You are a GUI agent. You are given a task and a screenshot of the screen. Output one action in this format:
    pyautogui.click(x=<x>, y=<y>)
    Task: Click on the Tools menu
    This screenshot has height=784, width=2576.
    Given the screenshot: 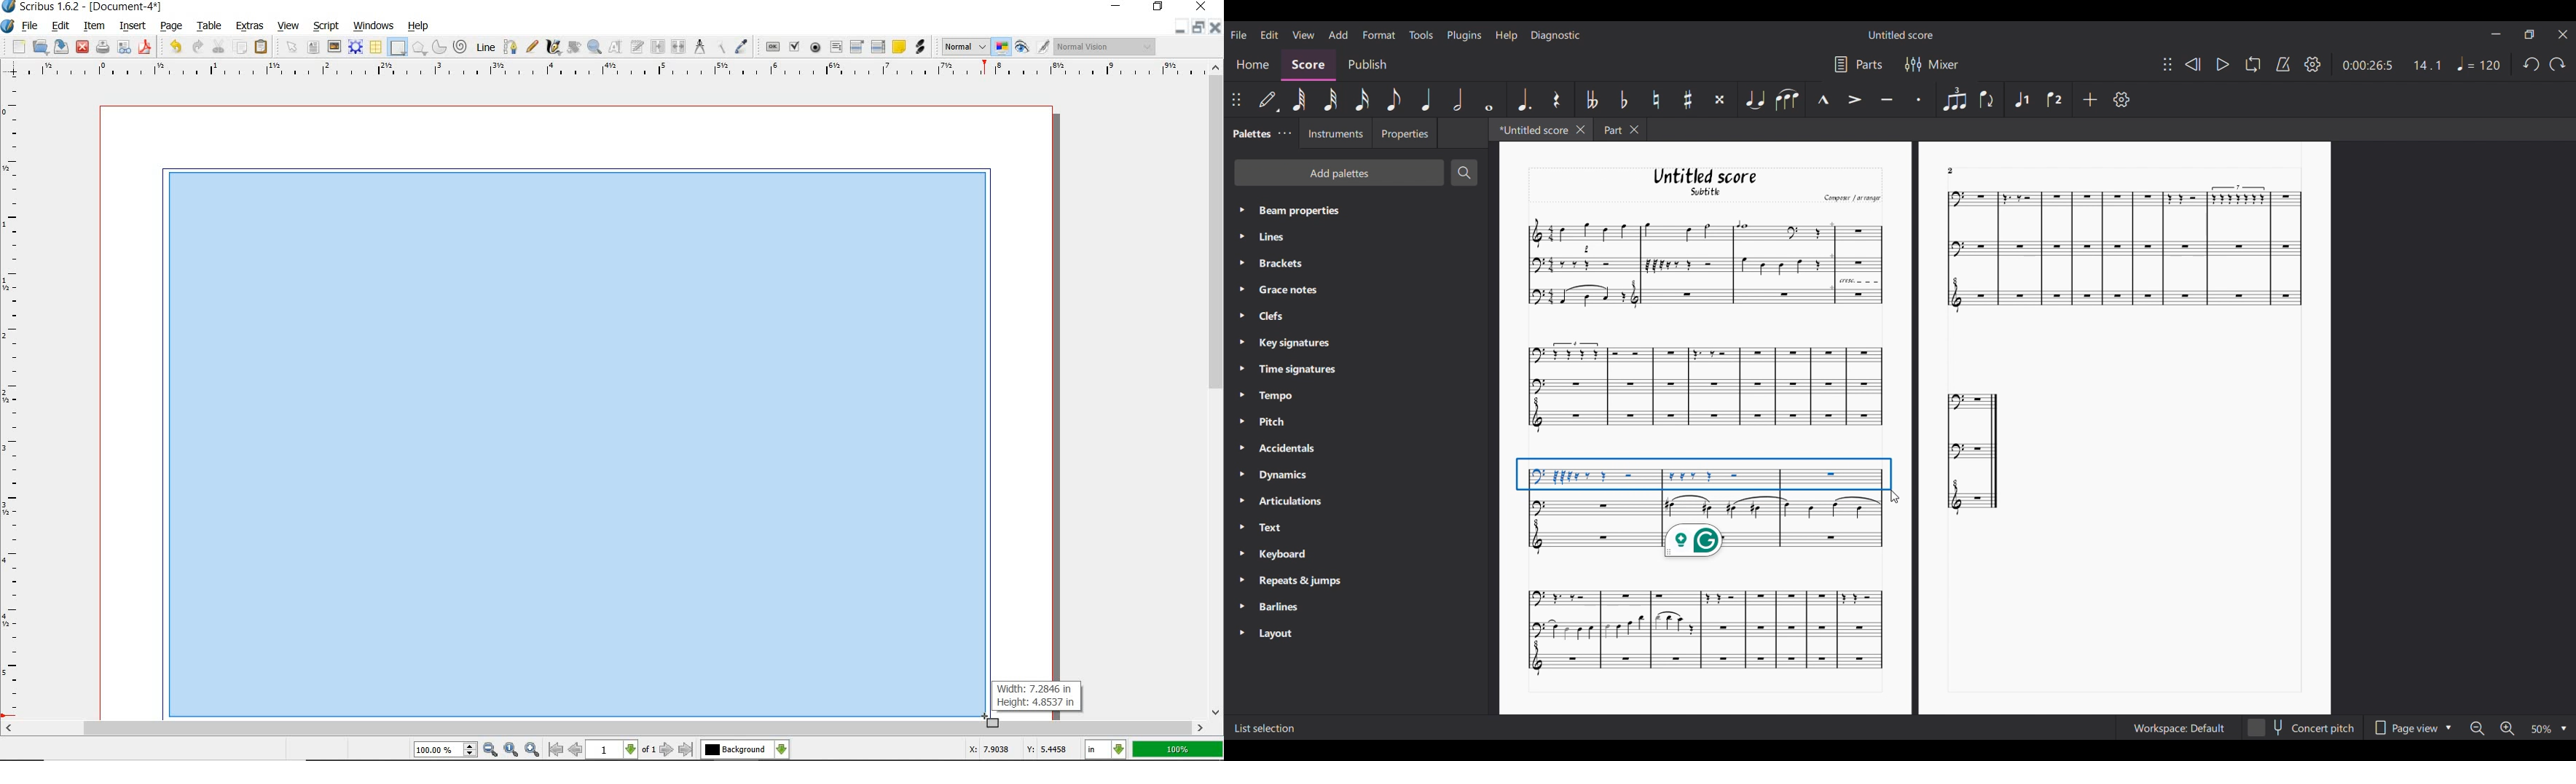 What is the action you would take?
    pyautogui.click(x=1420, y=35)
    